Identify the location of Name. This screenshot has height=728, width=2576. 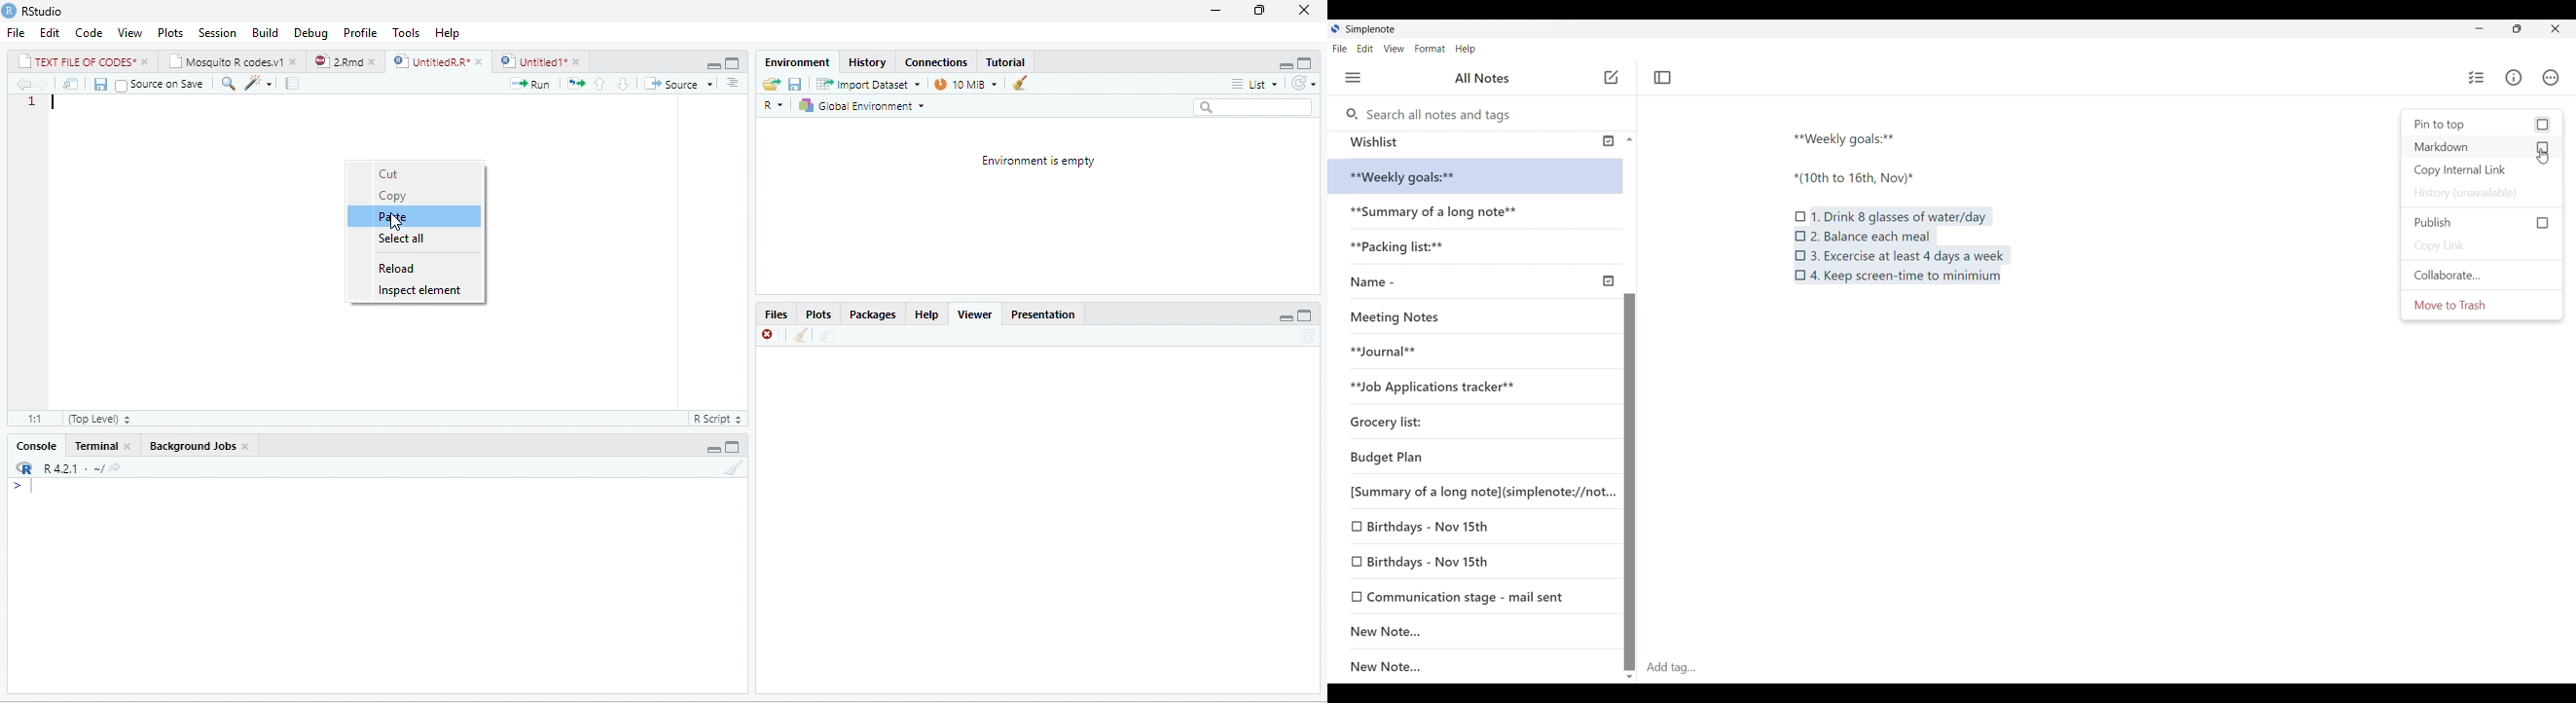
(1480, 283).